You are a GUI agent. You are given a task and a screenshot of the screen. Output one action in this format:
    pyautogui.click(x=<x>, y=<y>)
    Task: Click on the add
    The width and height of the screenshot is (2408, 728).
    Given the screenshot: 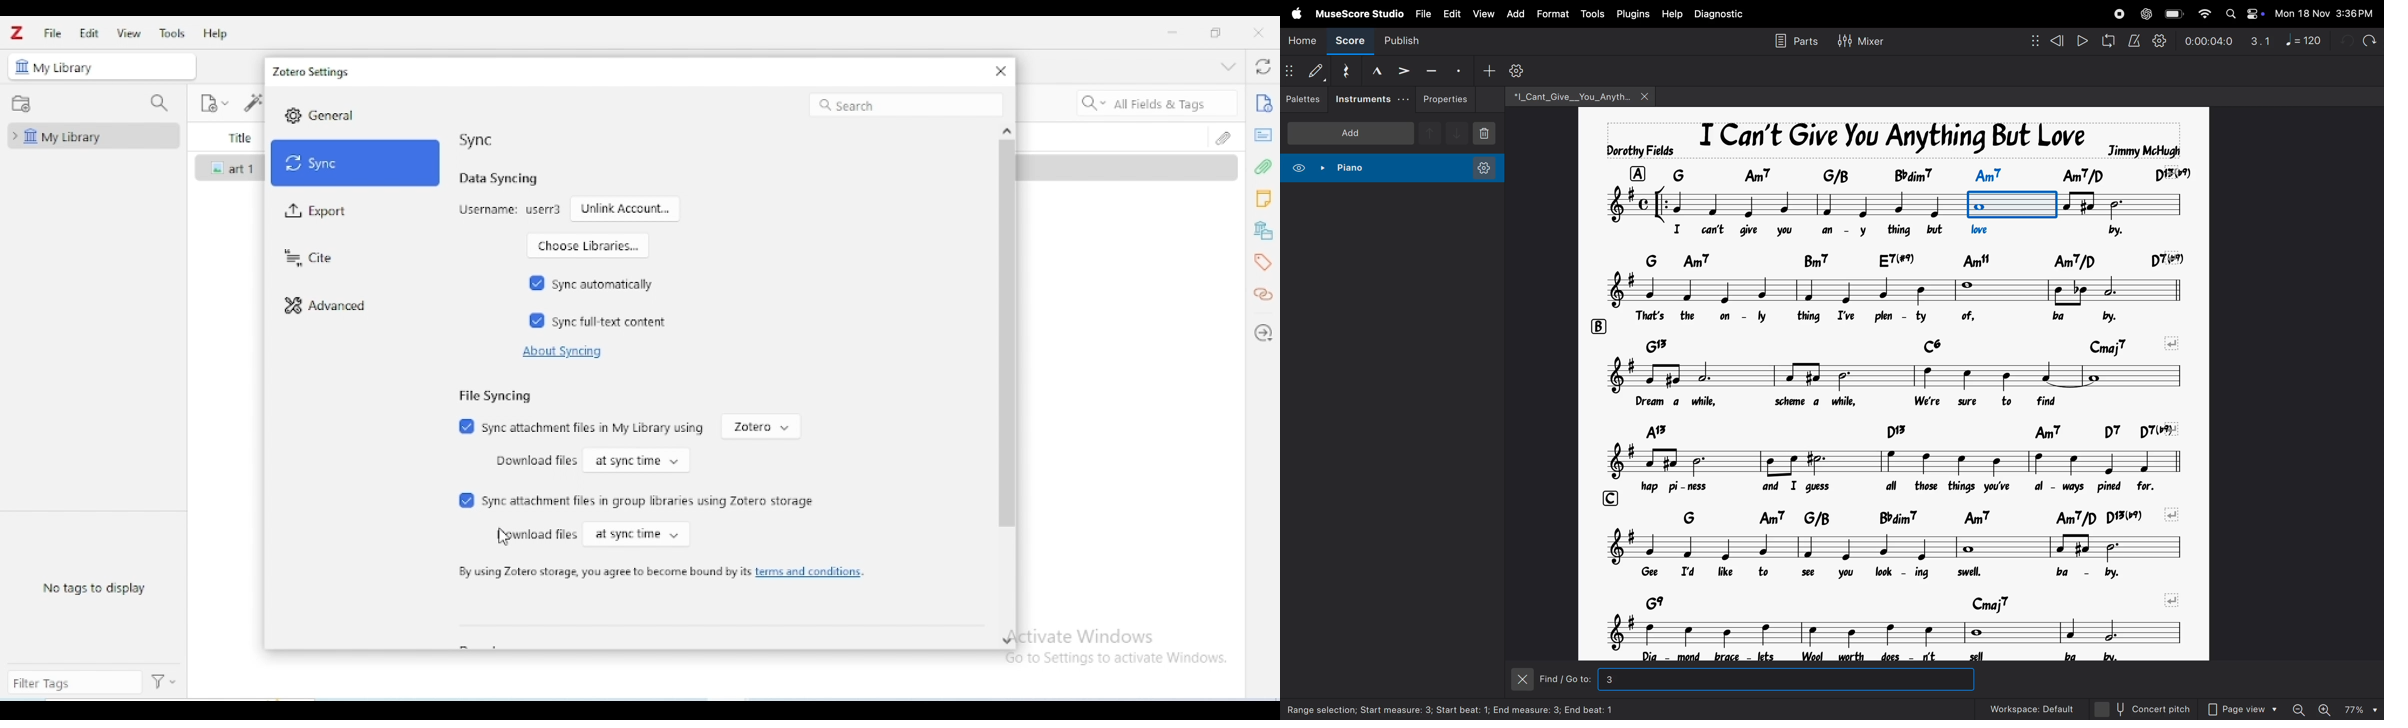 What is the action you would take?
    pyautogui.click(x=1350, y=132)
    